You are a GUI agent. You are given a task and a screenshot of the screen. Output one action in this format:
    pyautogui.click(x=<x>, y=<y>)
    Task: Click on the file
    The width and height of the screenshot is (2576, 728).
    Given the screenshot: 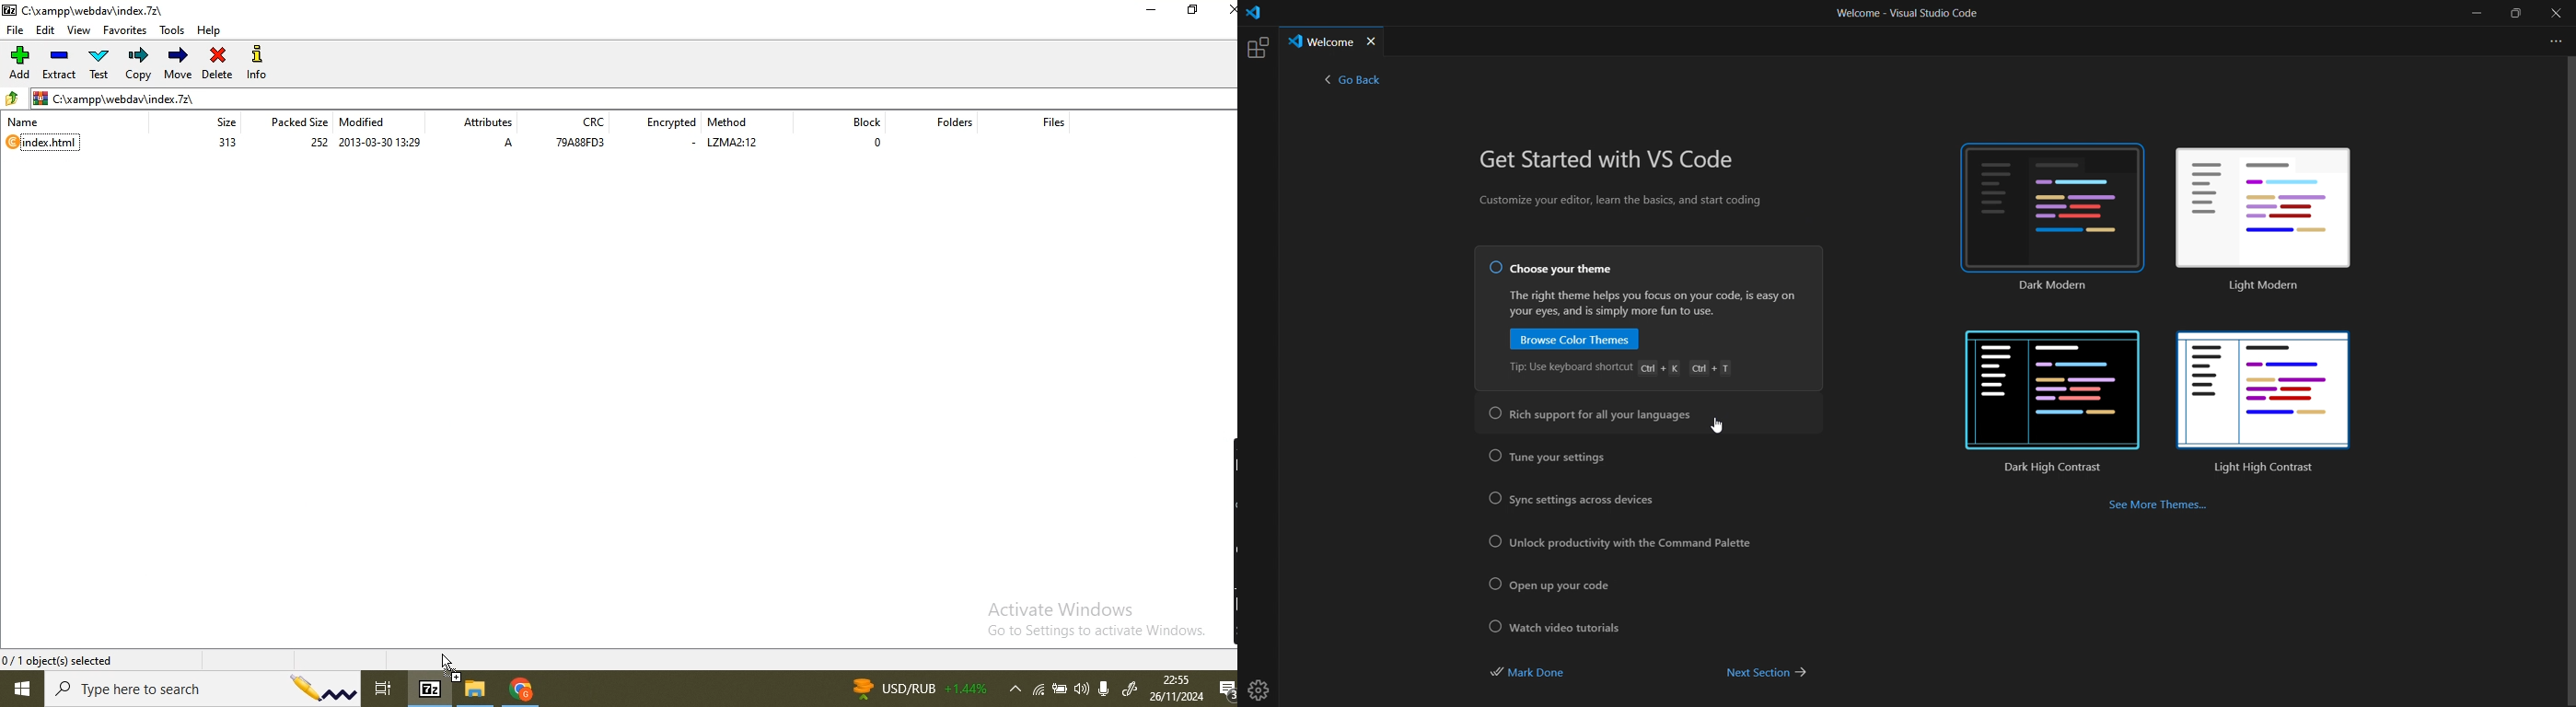 What is the action you would take?
    pyautogui.click(x=18, y=30)
    